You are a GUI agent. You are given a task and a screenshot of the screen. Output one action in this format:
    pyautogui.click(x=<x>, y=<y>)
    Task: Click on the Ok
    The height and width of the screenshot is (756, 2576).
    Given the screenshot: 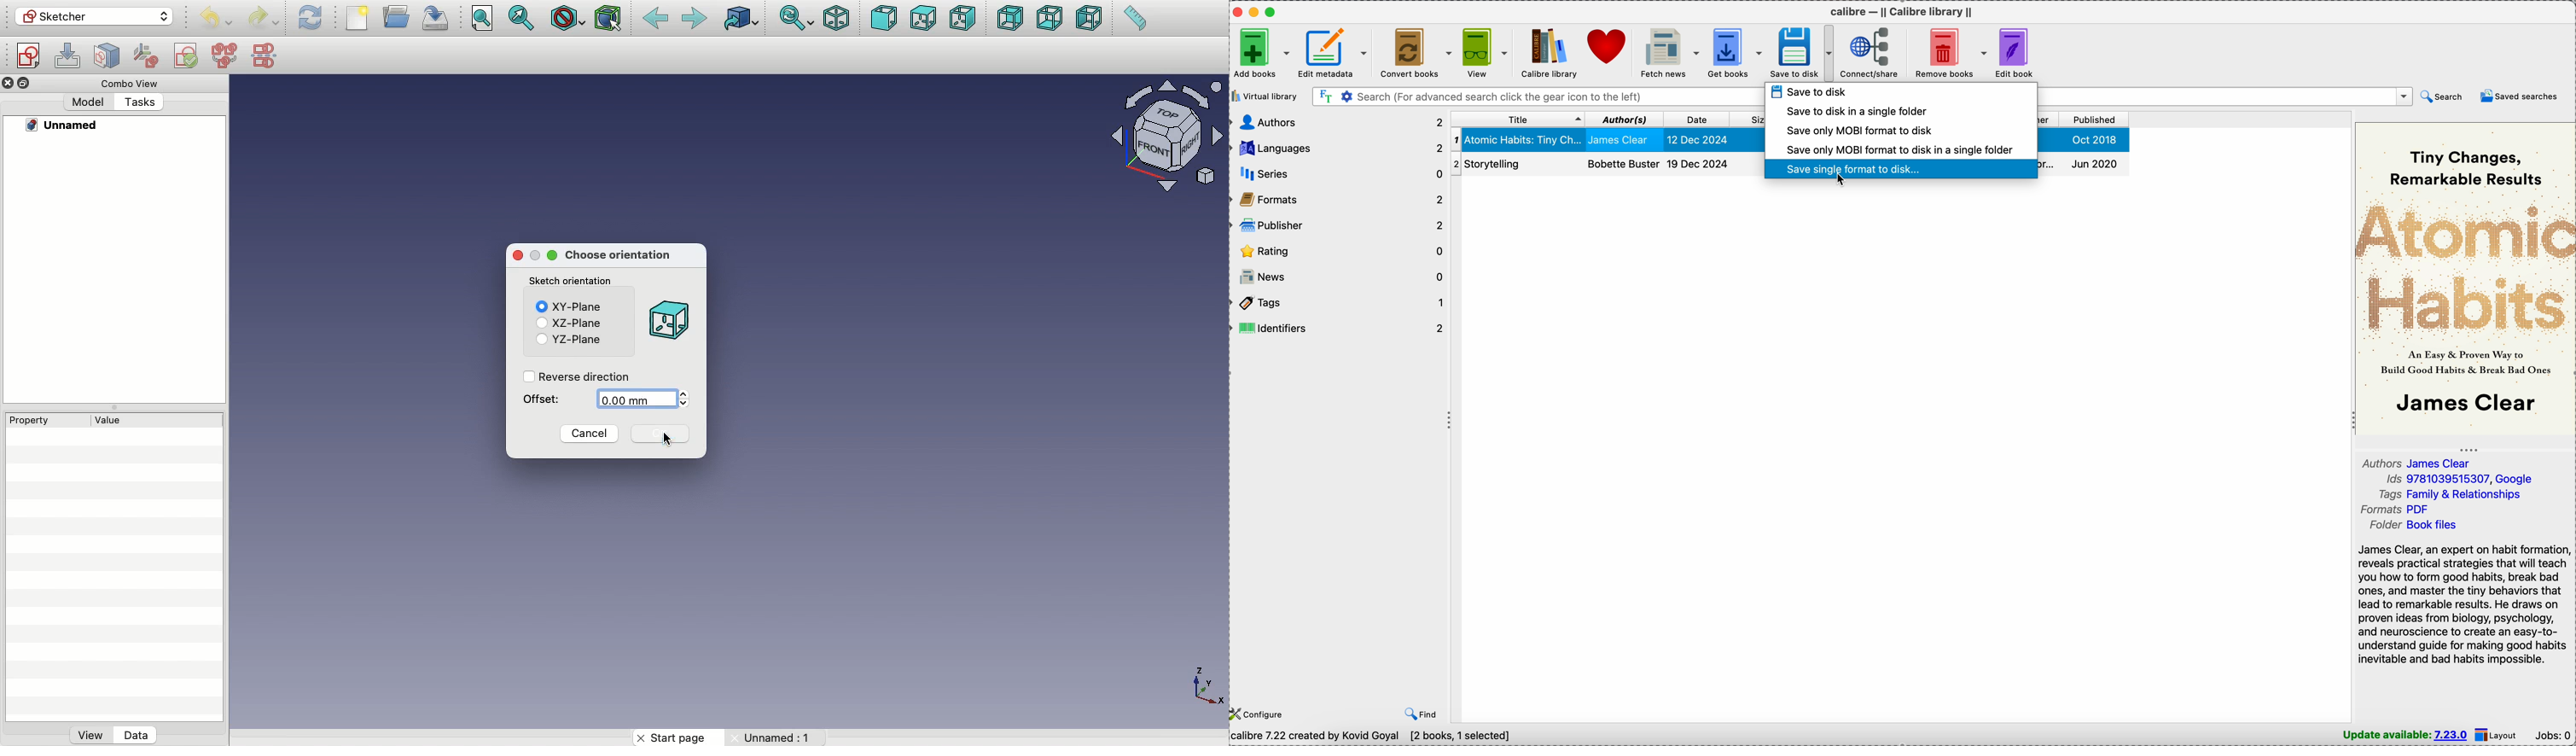 What is the action you would take?
    pyautogui.click(x=664, y=434)
    